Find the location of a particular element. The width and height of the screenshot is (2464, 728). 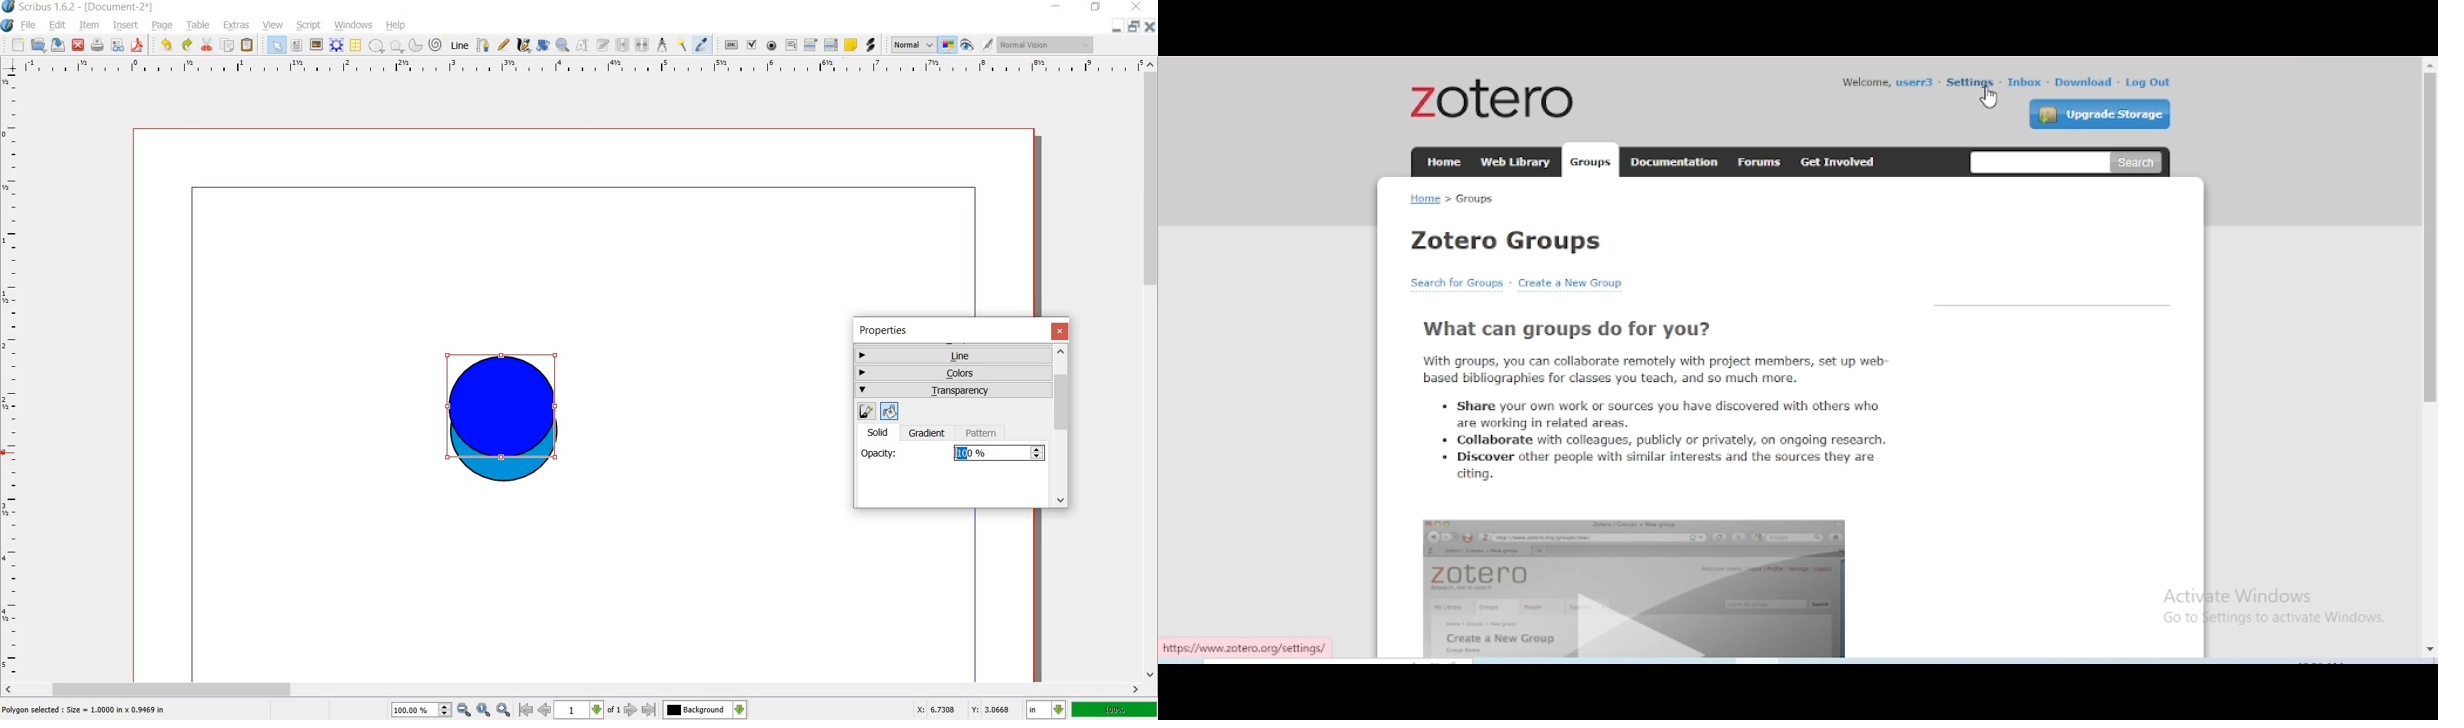

page is located at coordinates (164, 26).